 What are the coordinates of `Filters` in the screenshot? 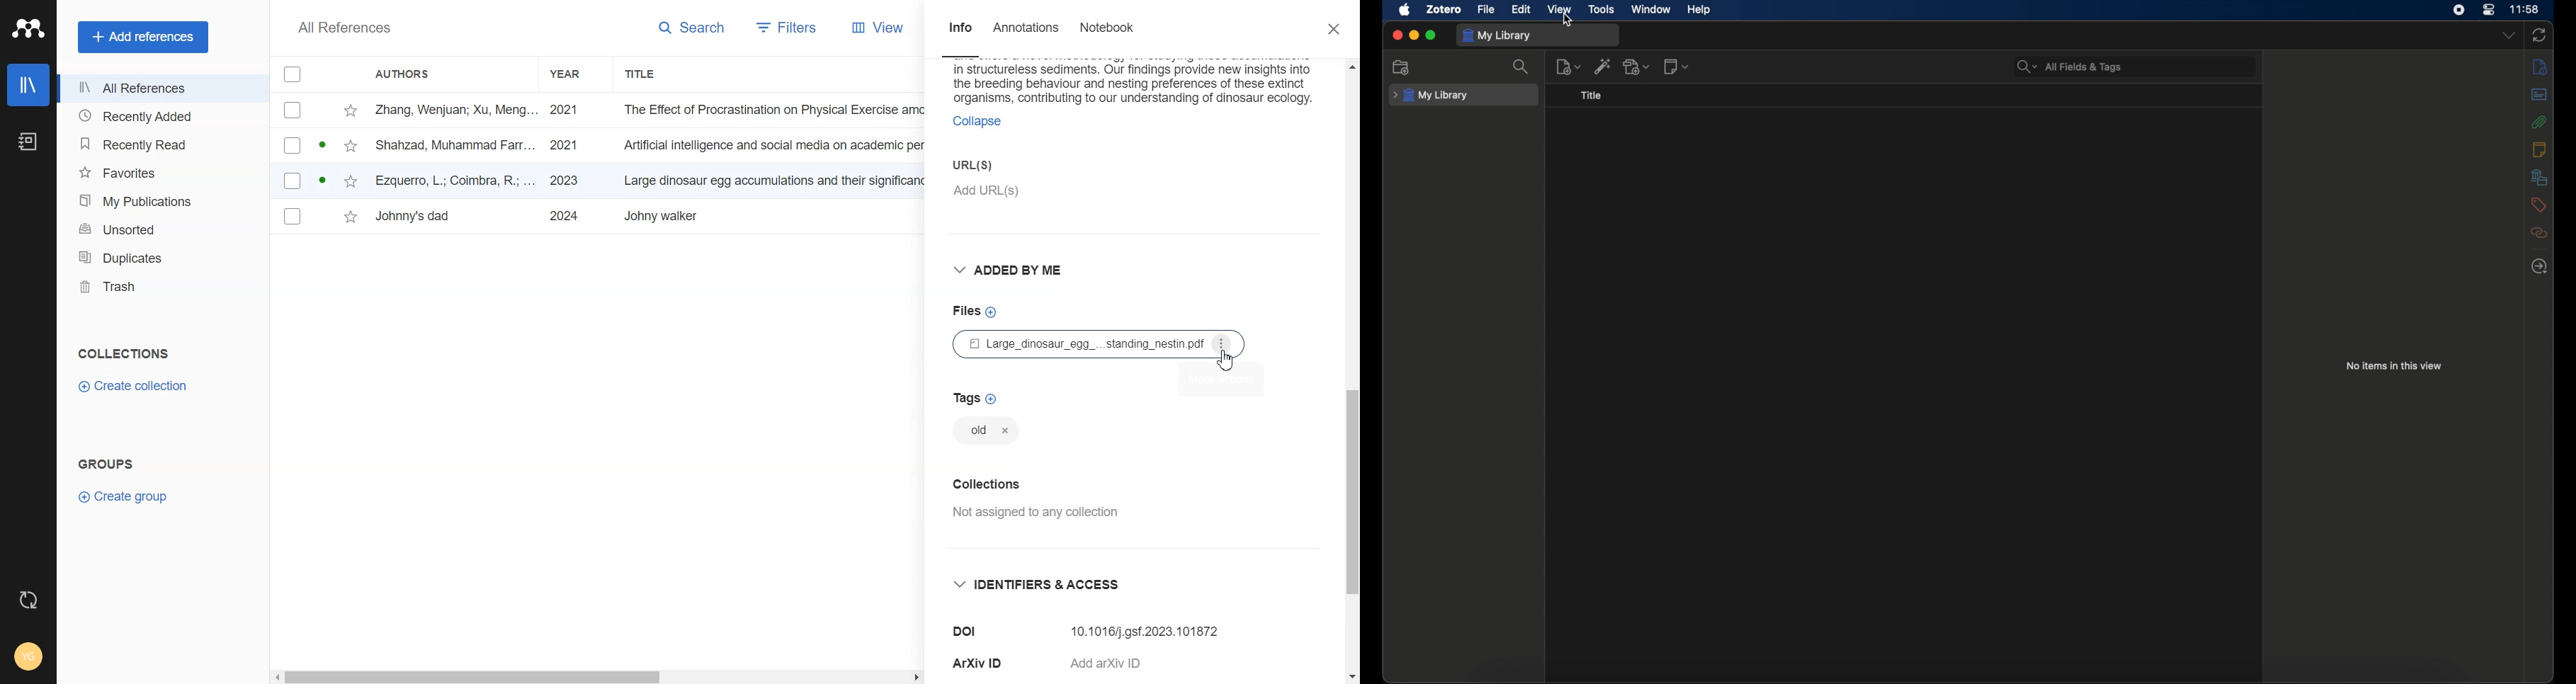 It's located at (793, 27).